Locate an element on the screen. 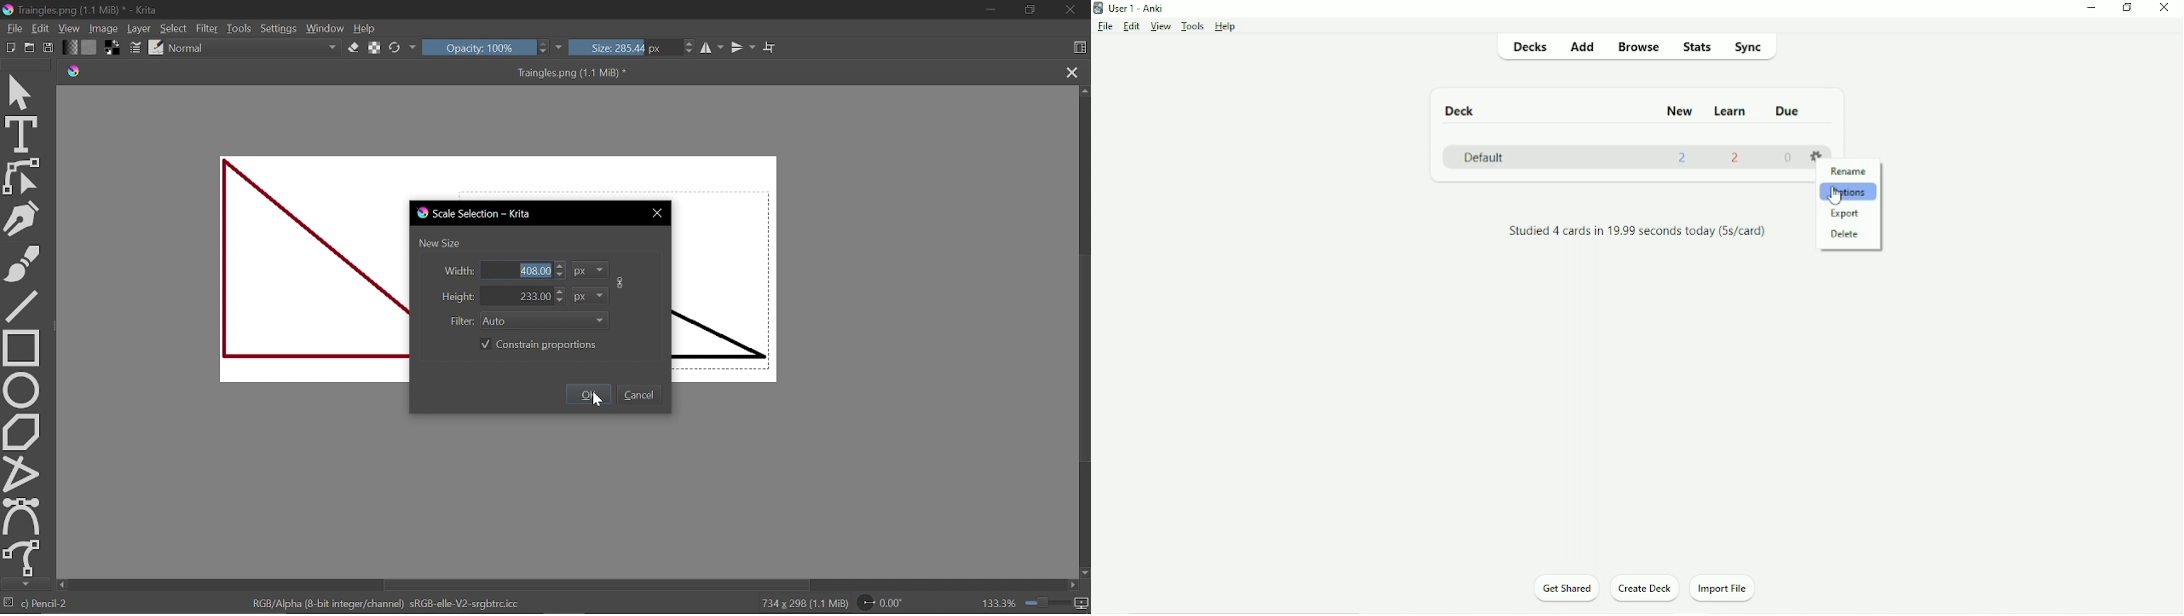 The width and height of the screenshot is (2184, 616). File is located at coordinates (13, 27).